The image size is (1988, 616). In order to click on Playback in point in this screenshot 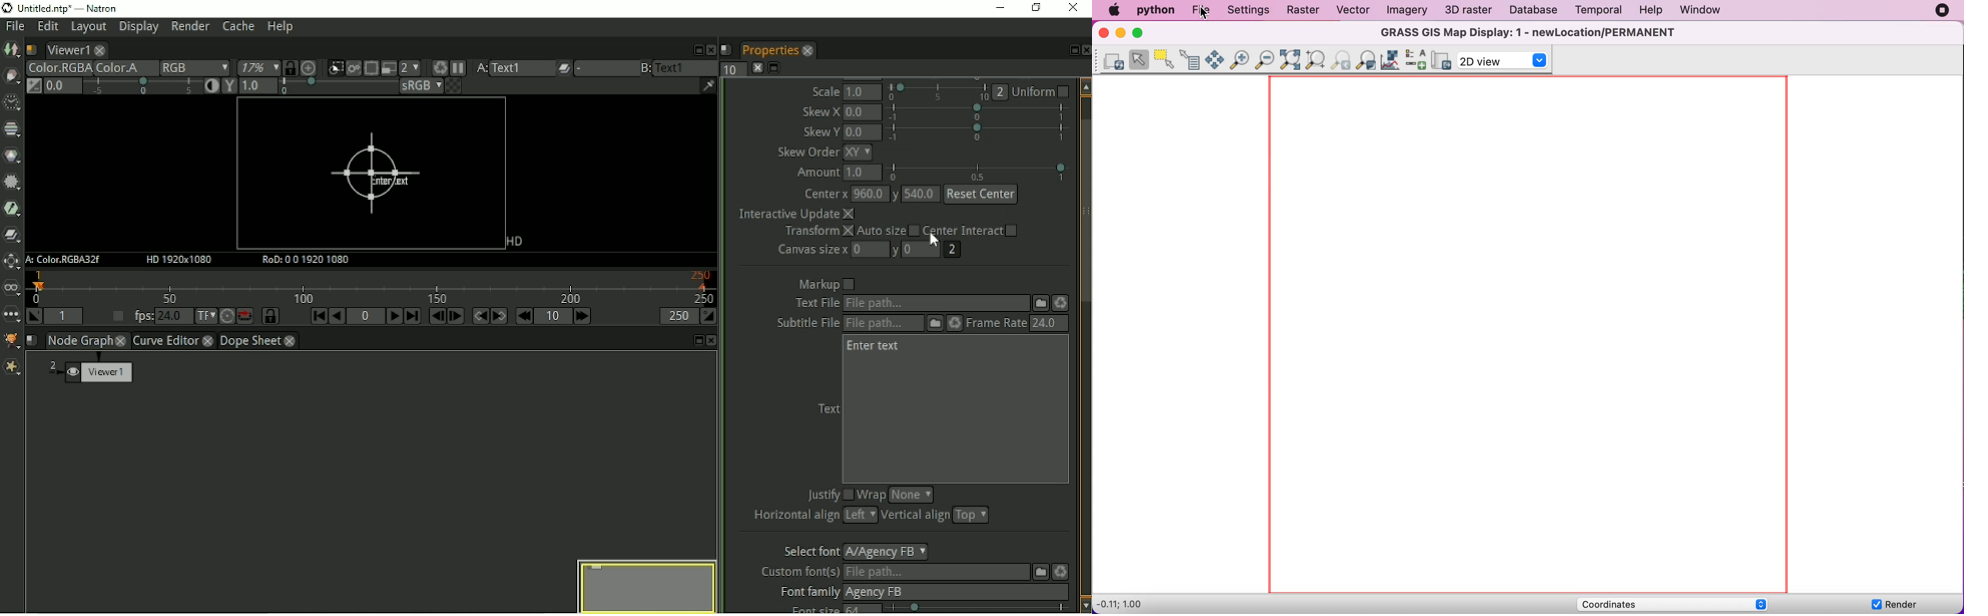, I will do `click(63, 316)`.